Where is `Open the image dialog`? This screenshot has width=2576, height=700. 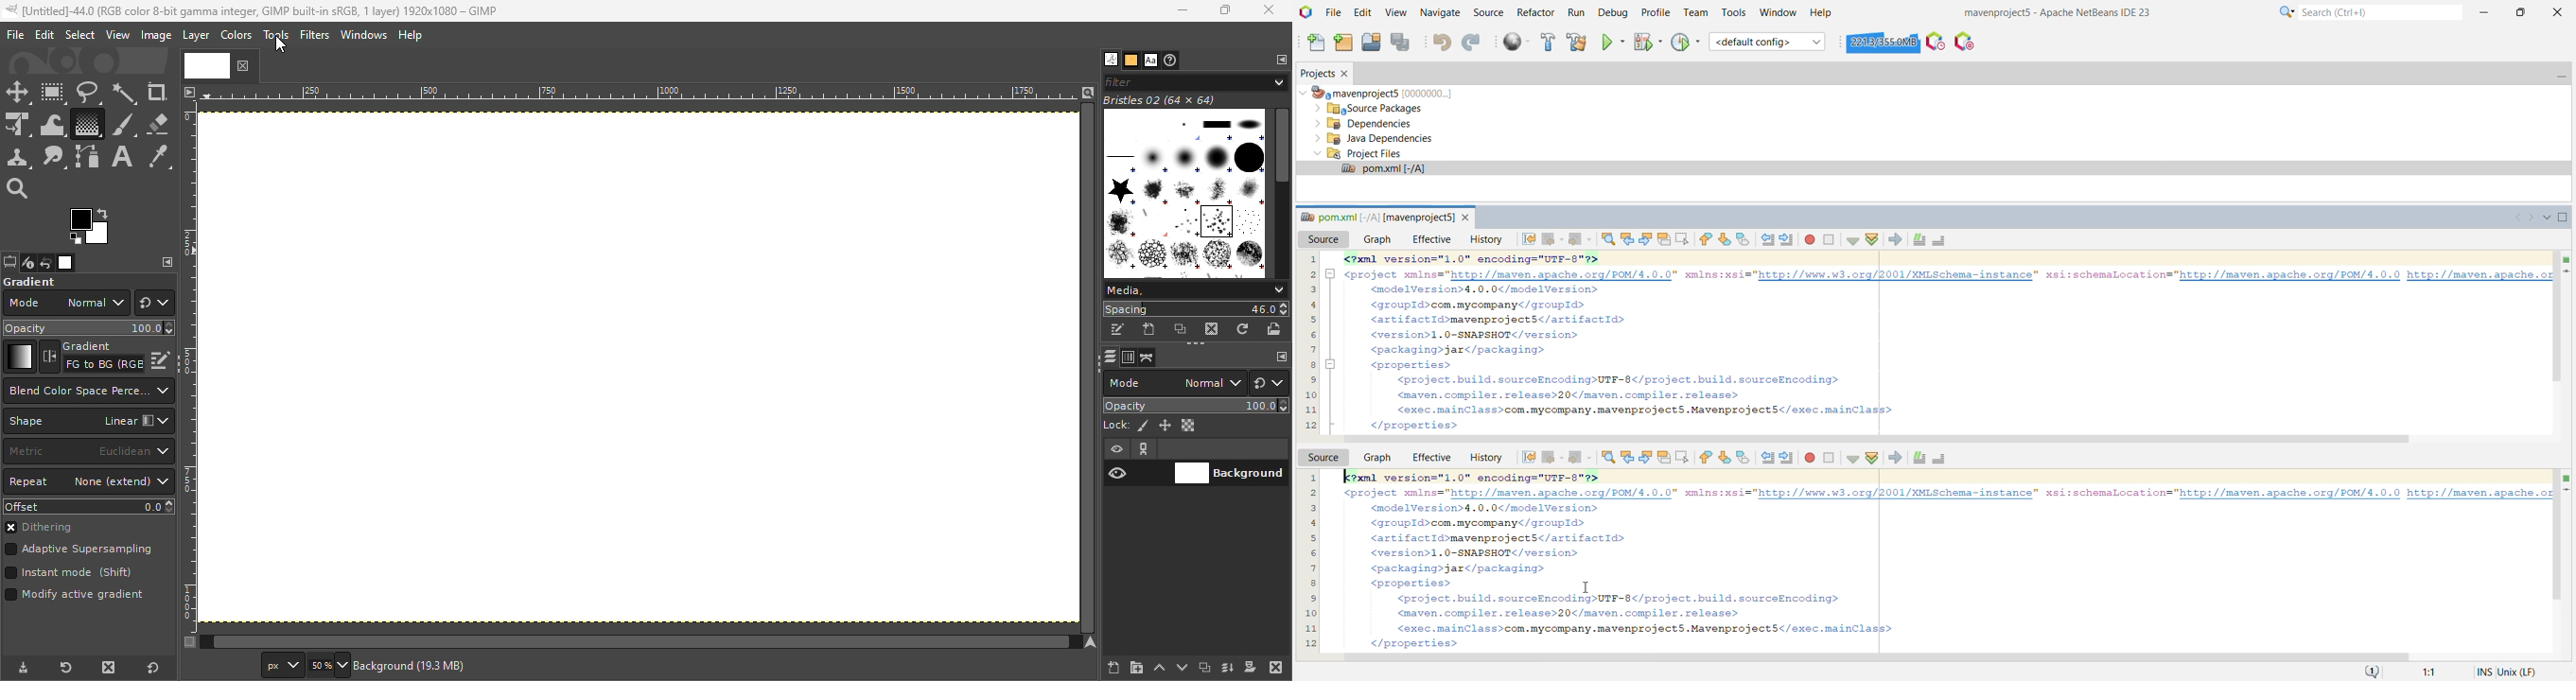
Open the image dialog is located at coordinates (63, 263).